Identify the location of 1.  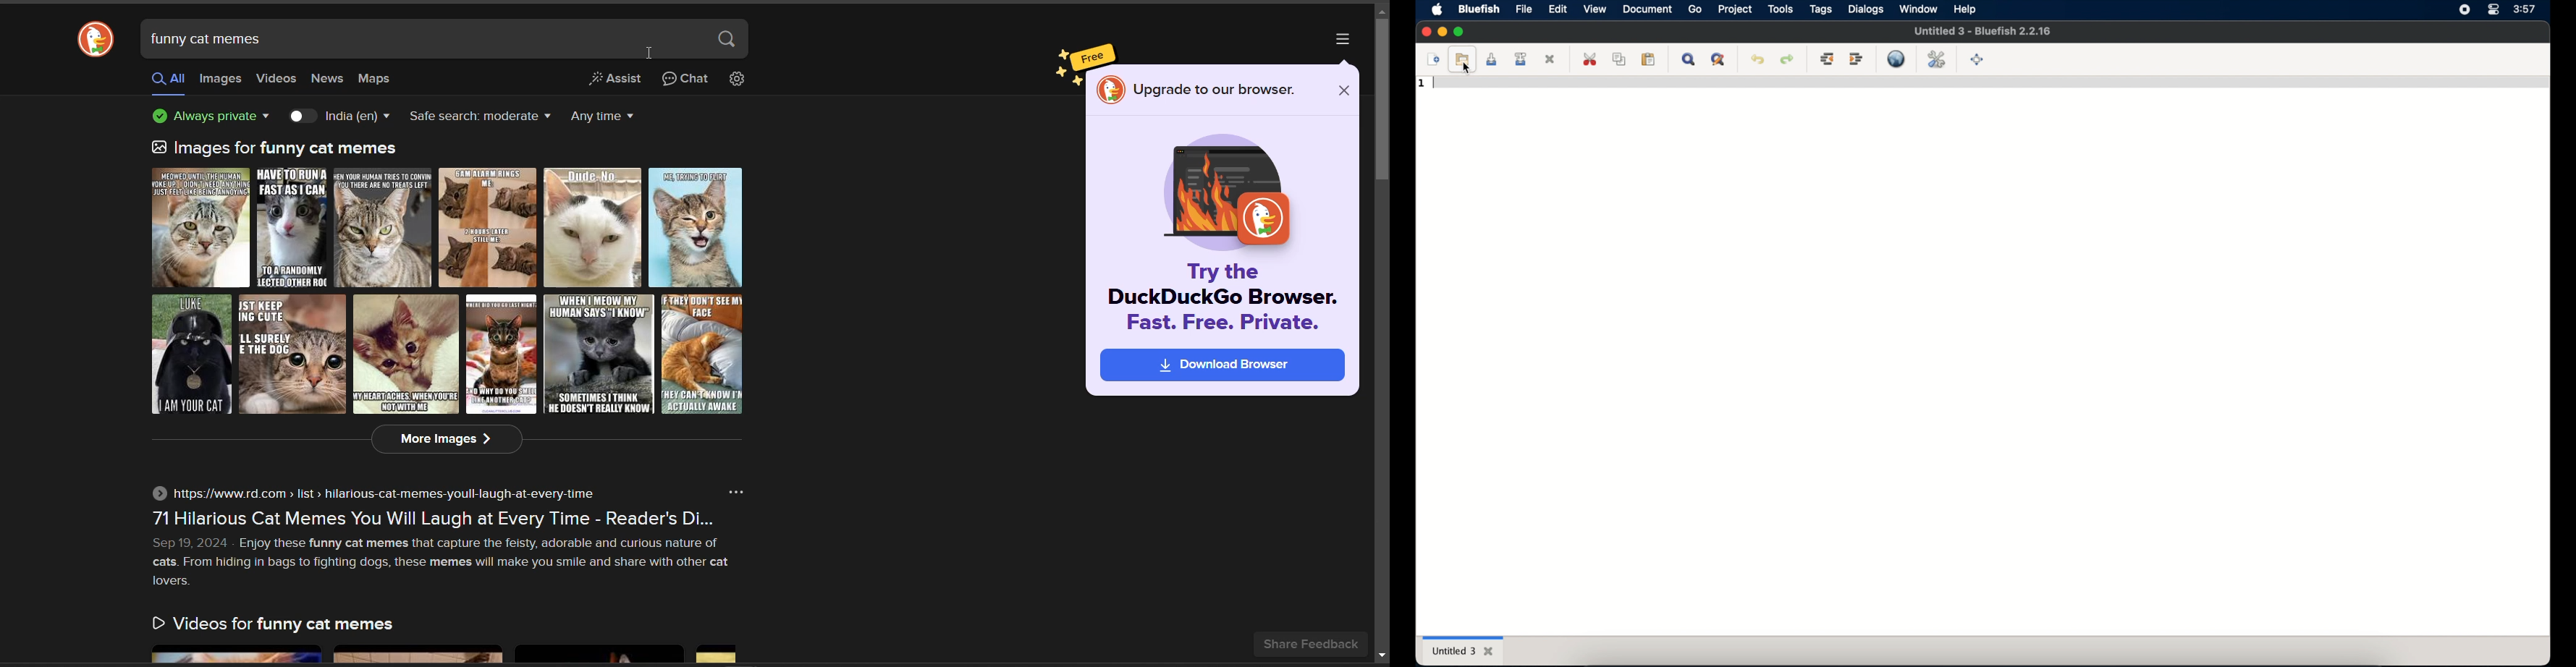
(1422, 83).